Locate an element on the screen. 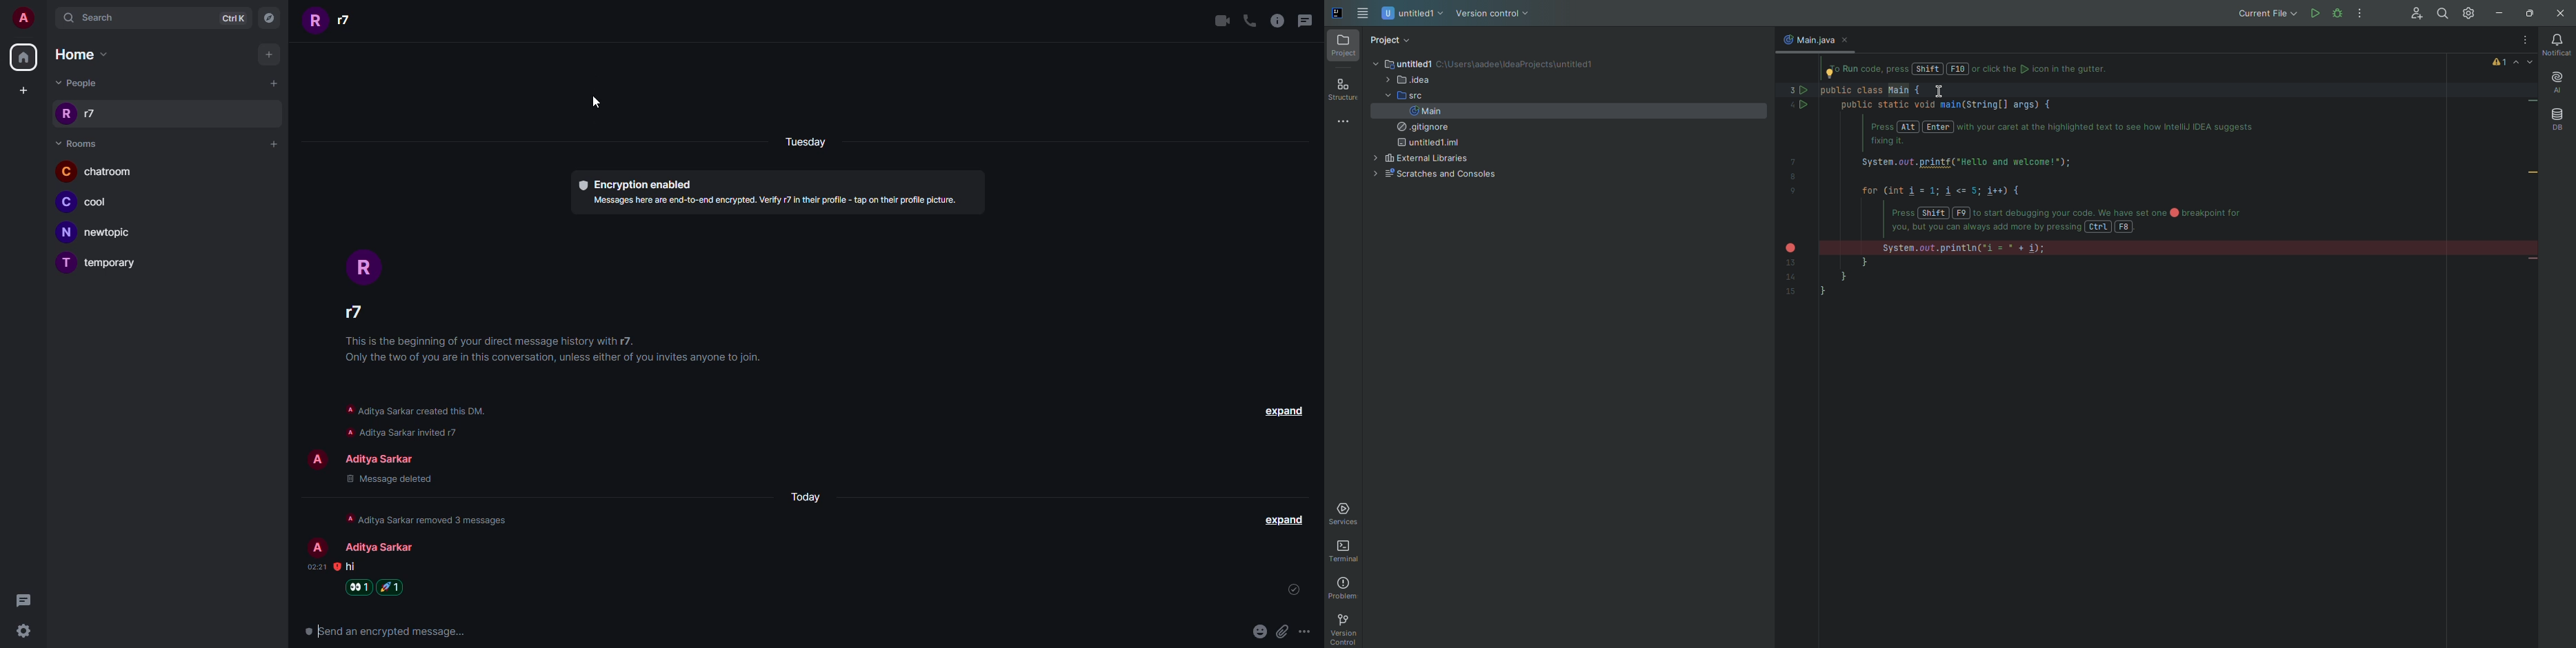 The width and height of the screenshot is (2576, 672). people is located at coordinates (79, 83).